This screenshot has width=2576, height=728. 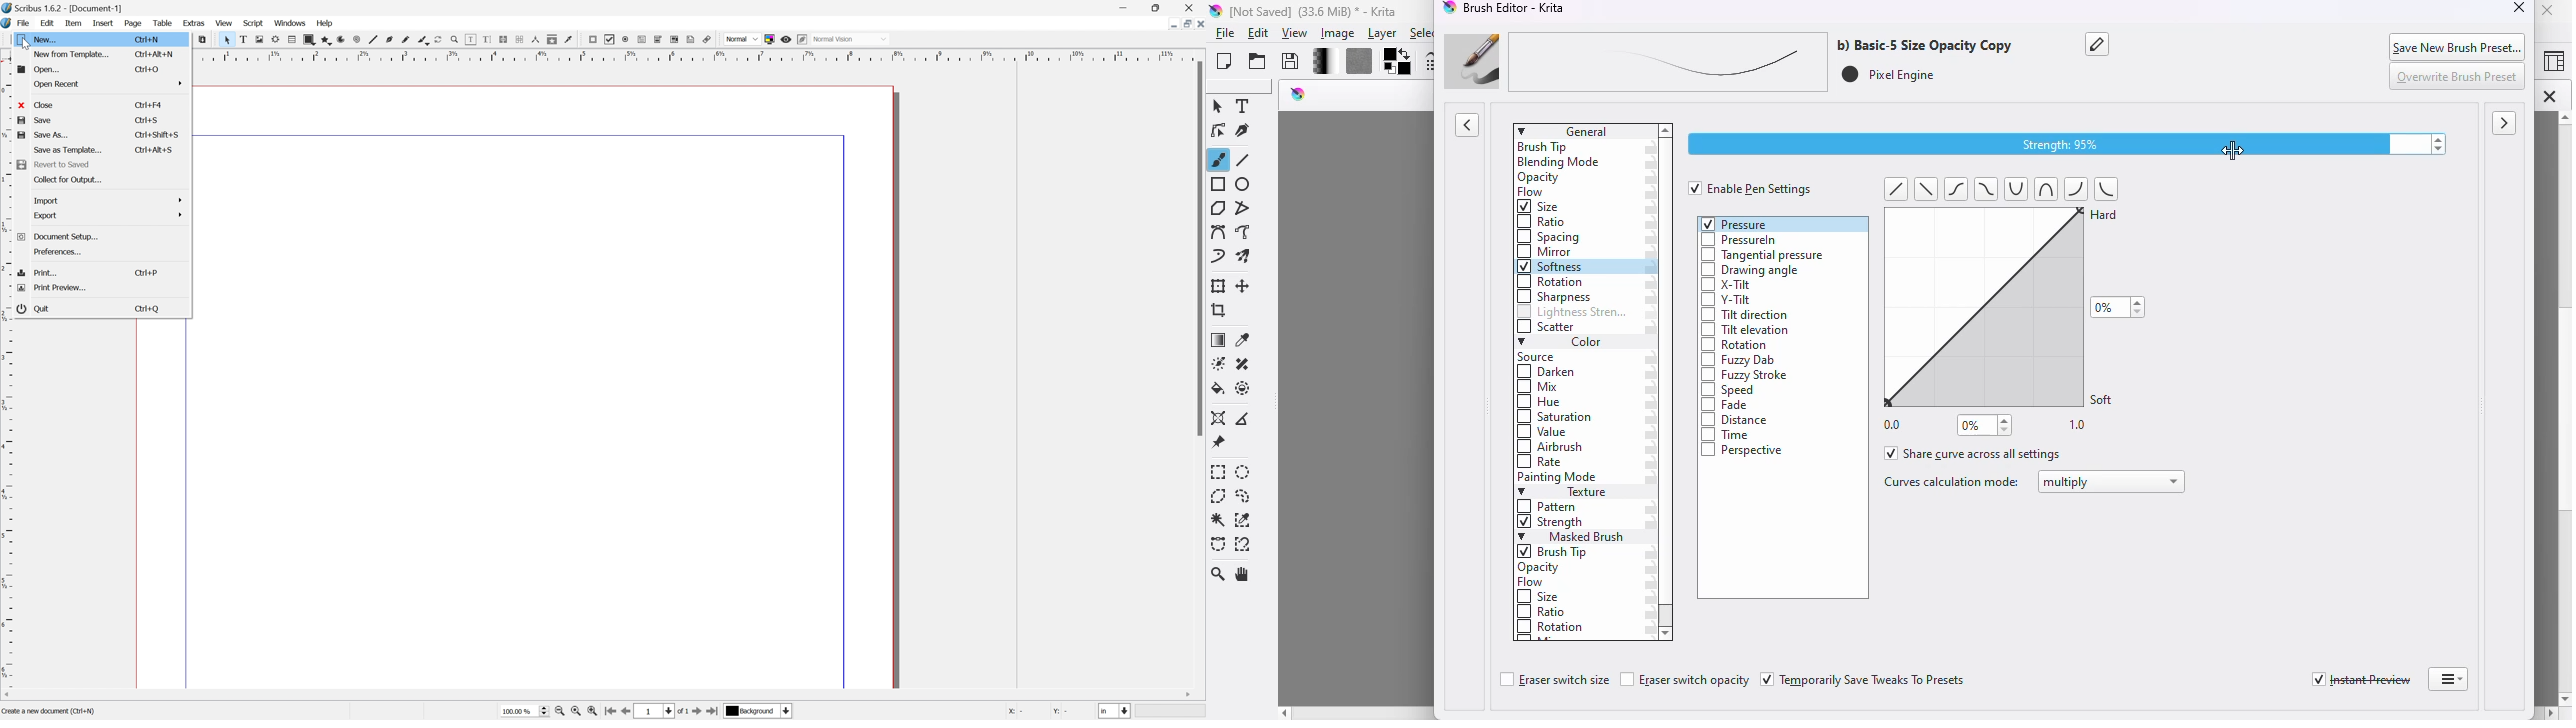 I want to click on Print, so click(x=41, y=273).